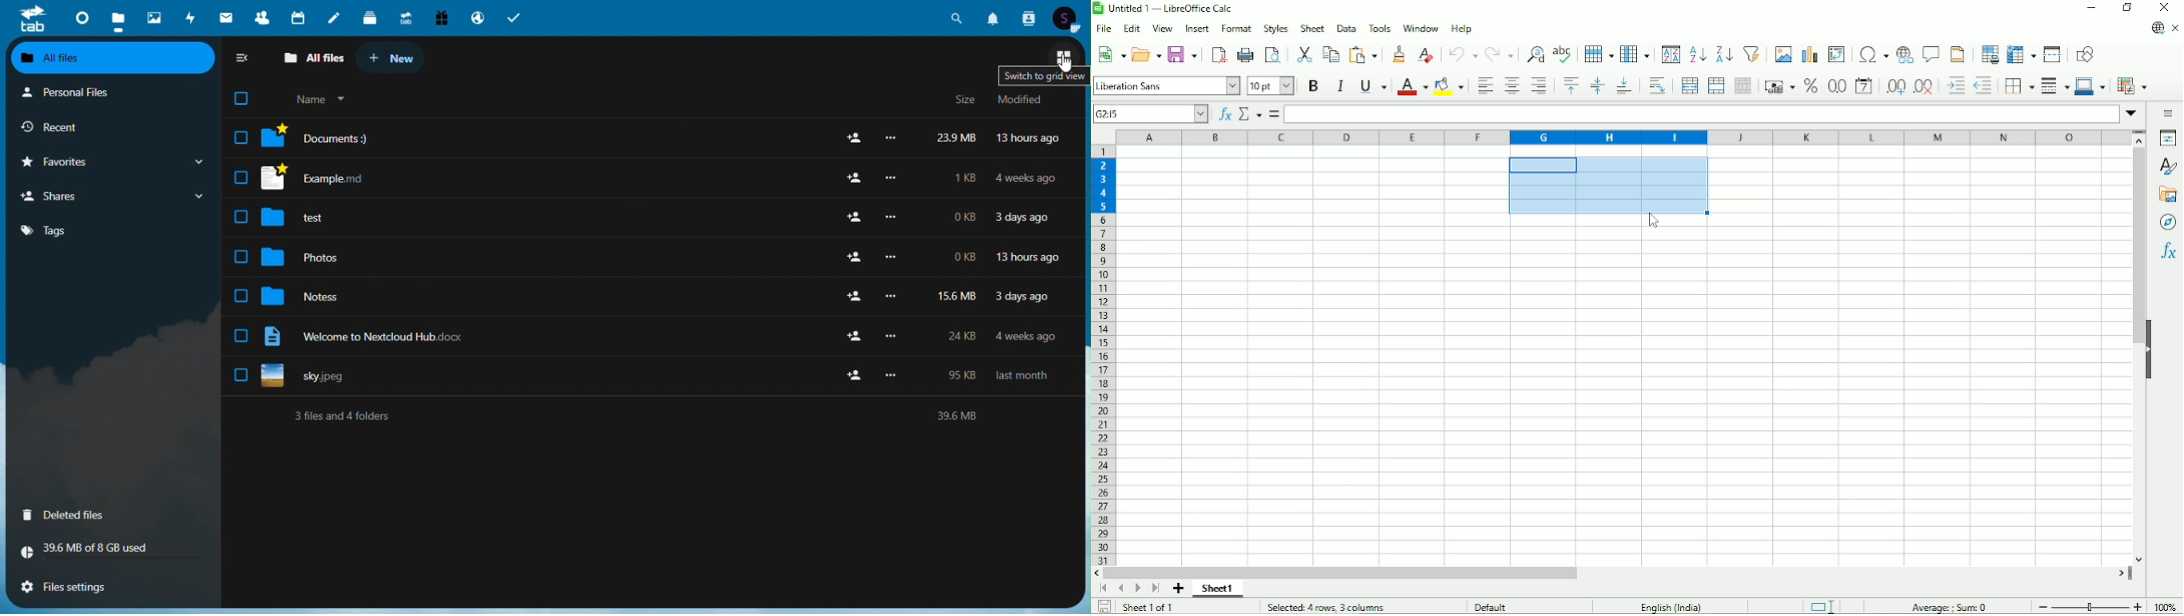  What do you see at coordinates (241, 98) in the screenshot?
I see `checkbox` at bounding box center [241, 98].